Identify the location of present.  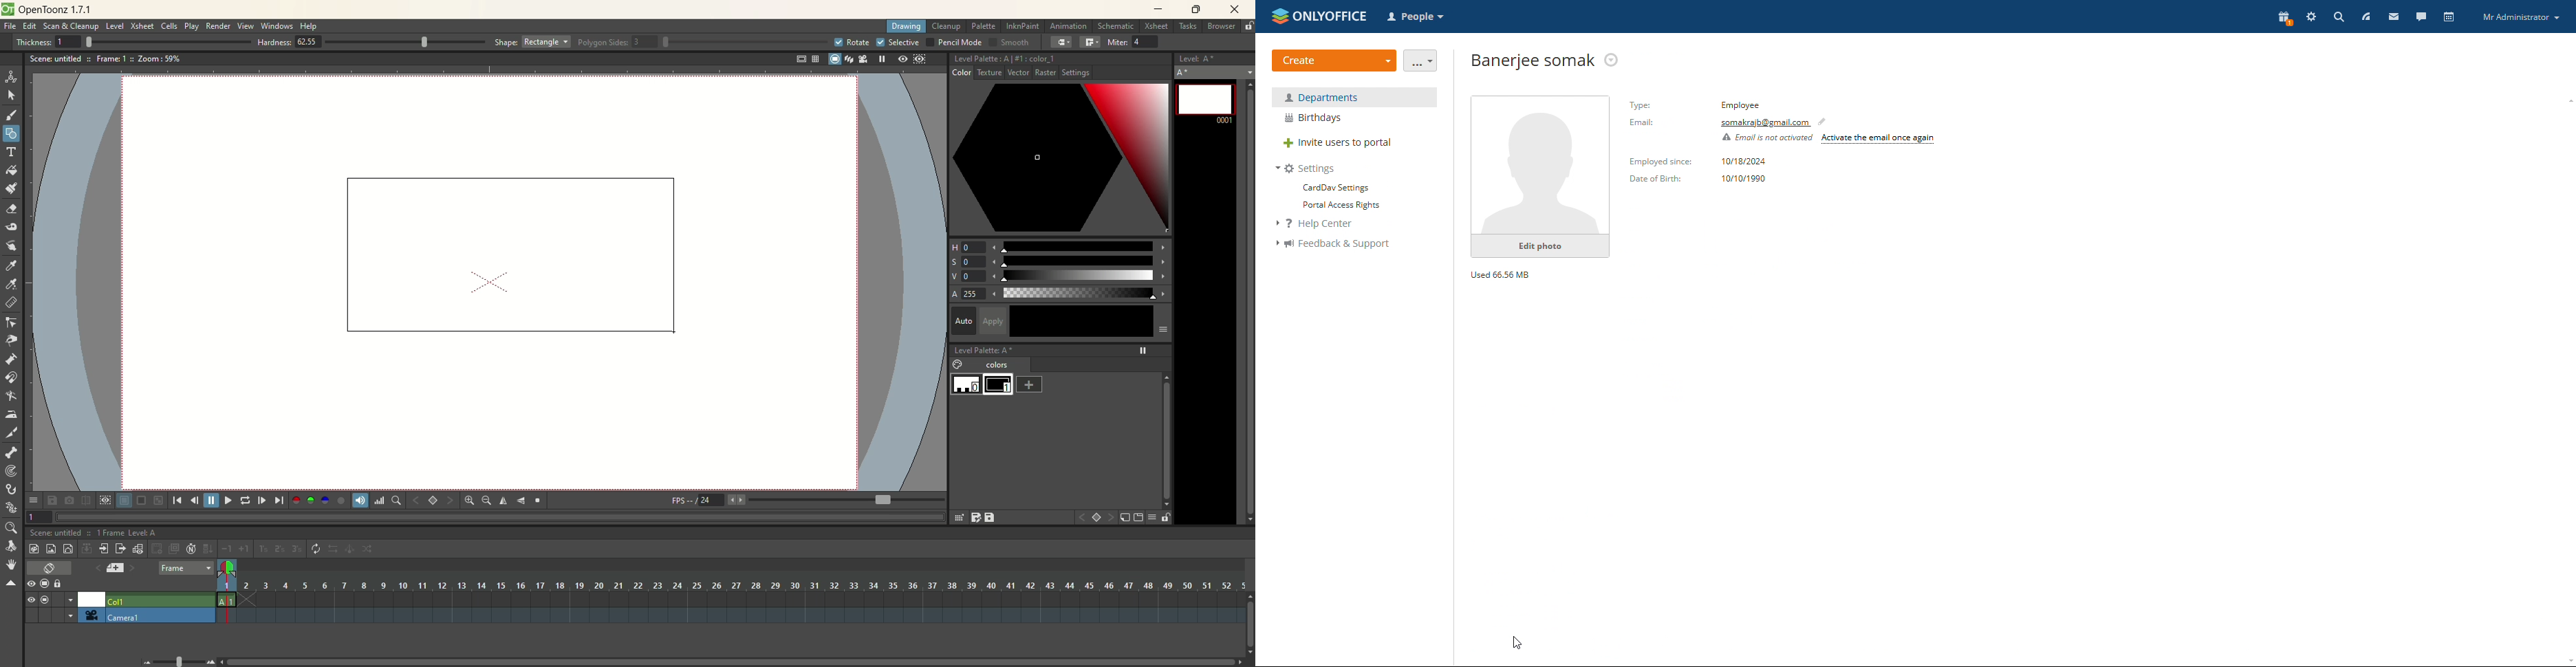
(2283, 19).